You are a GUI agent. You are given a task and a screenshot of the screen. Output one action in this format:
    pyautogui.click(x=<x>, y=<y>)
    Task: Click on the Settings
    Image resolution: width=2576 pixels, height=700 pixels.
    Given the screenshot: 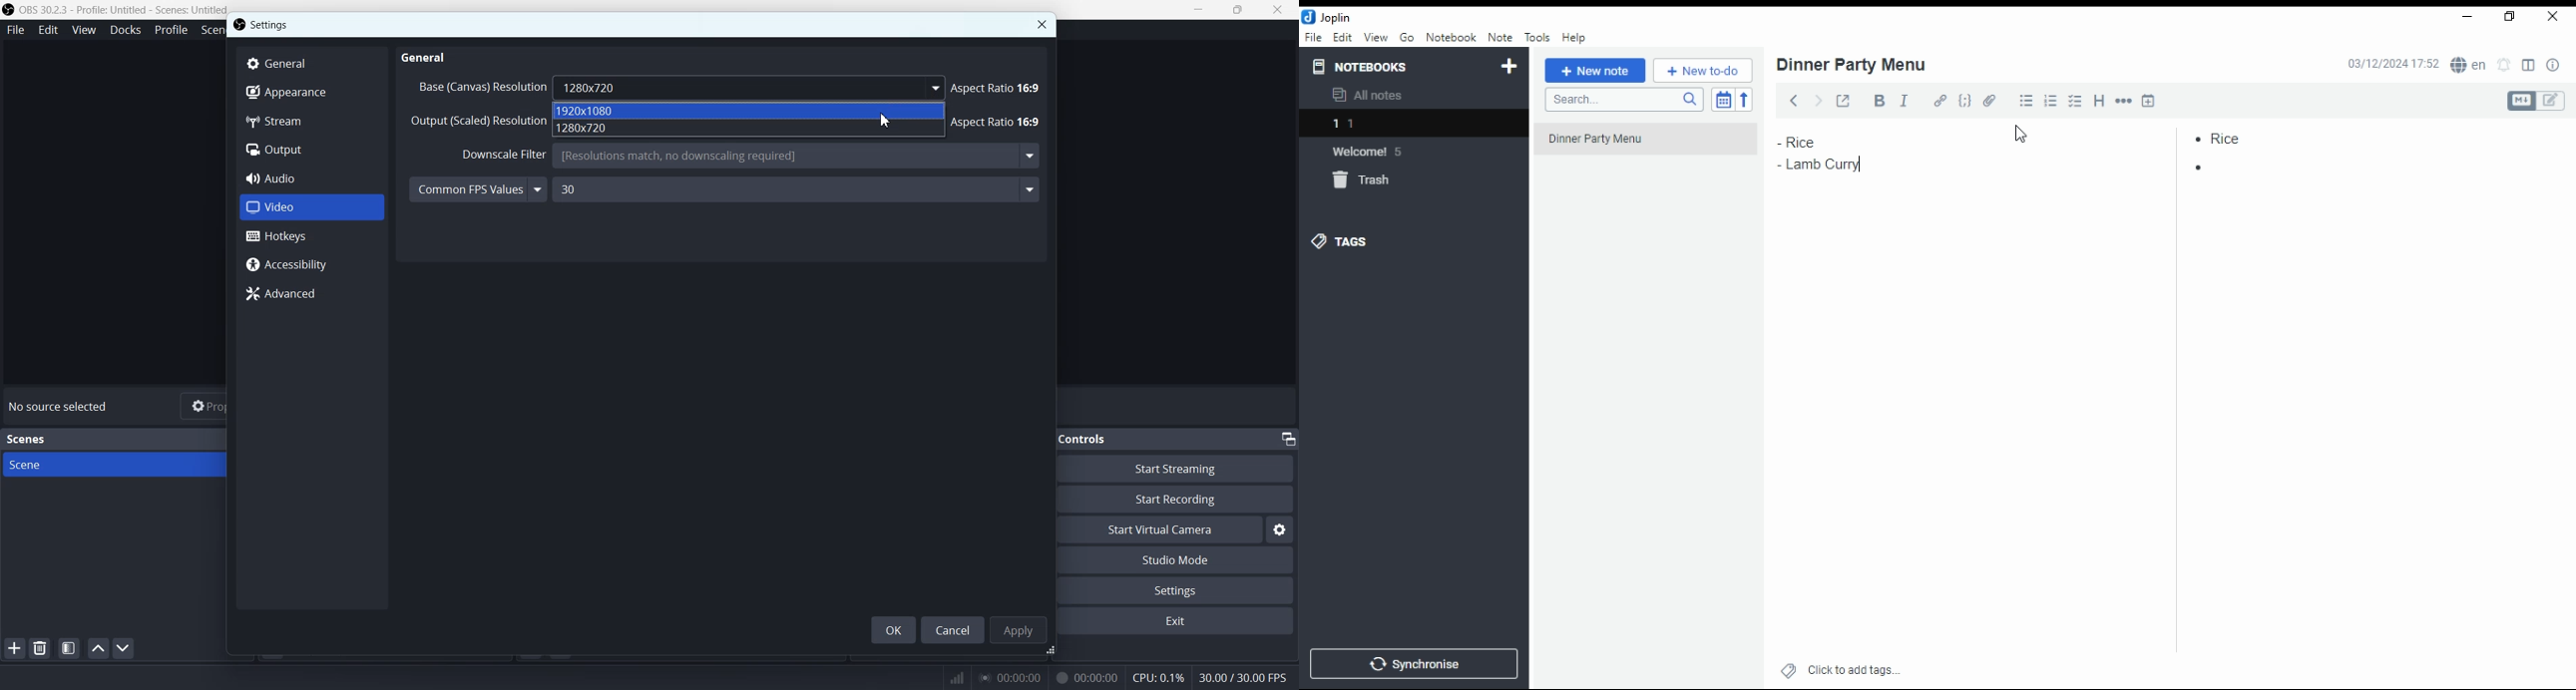 What is the action you would take?
    pyautogui.click(x=1281, y=529)
    